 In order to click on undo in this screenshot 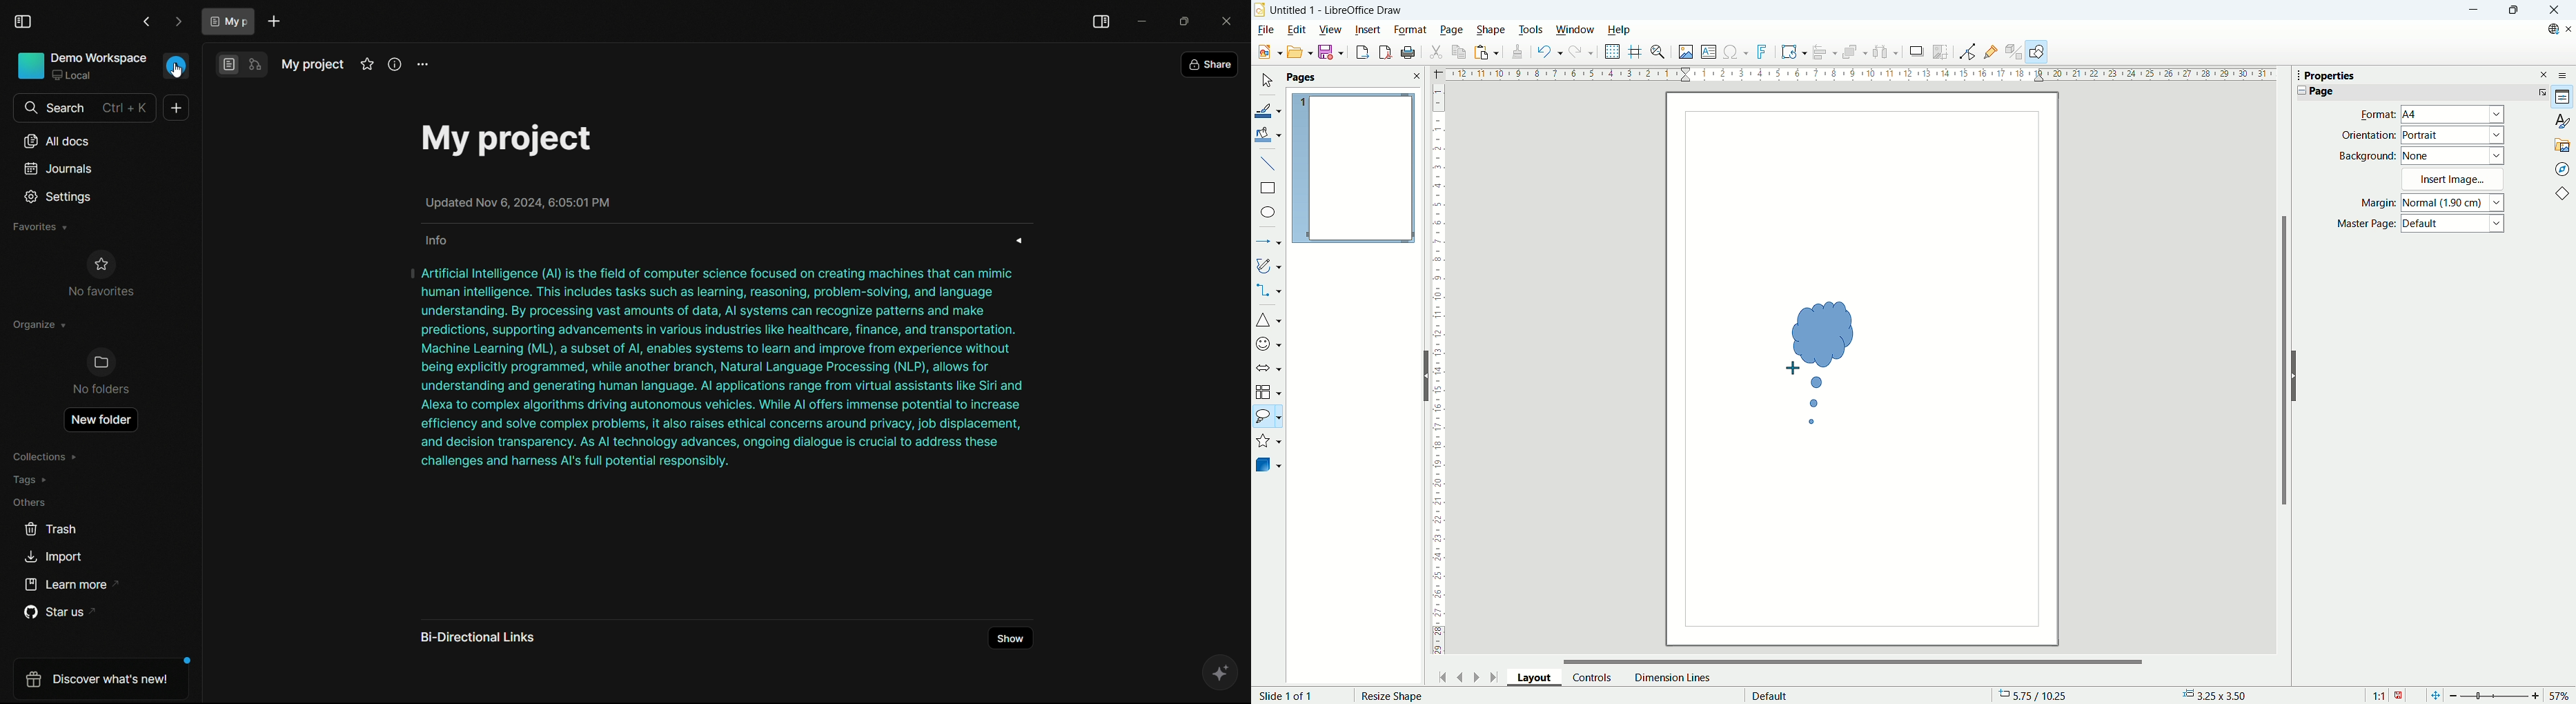, I will do `click(1547, 52)`.